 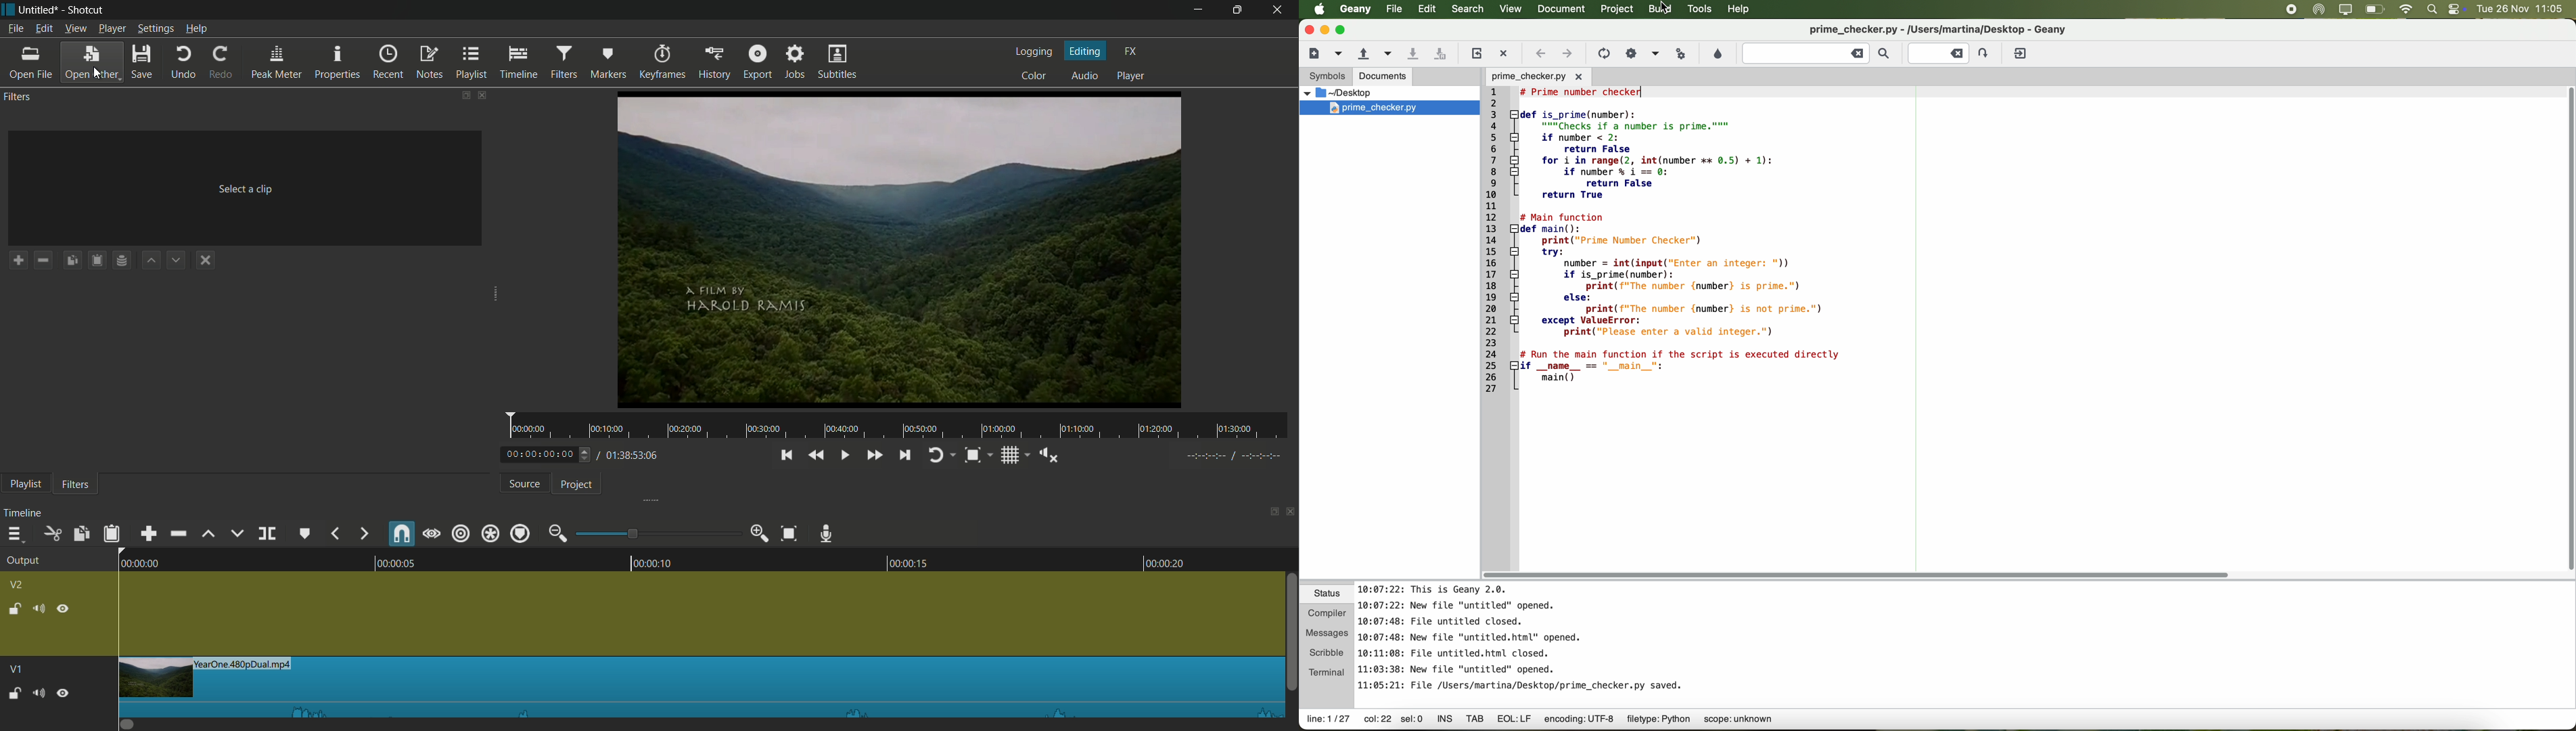 I want to click on timeline menu, so click(x=14, y=534).